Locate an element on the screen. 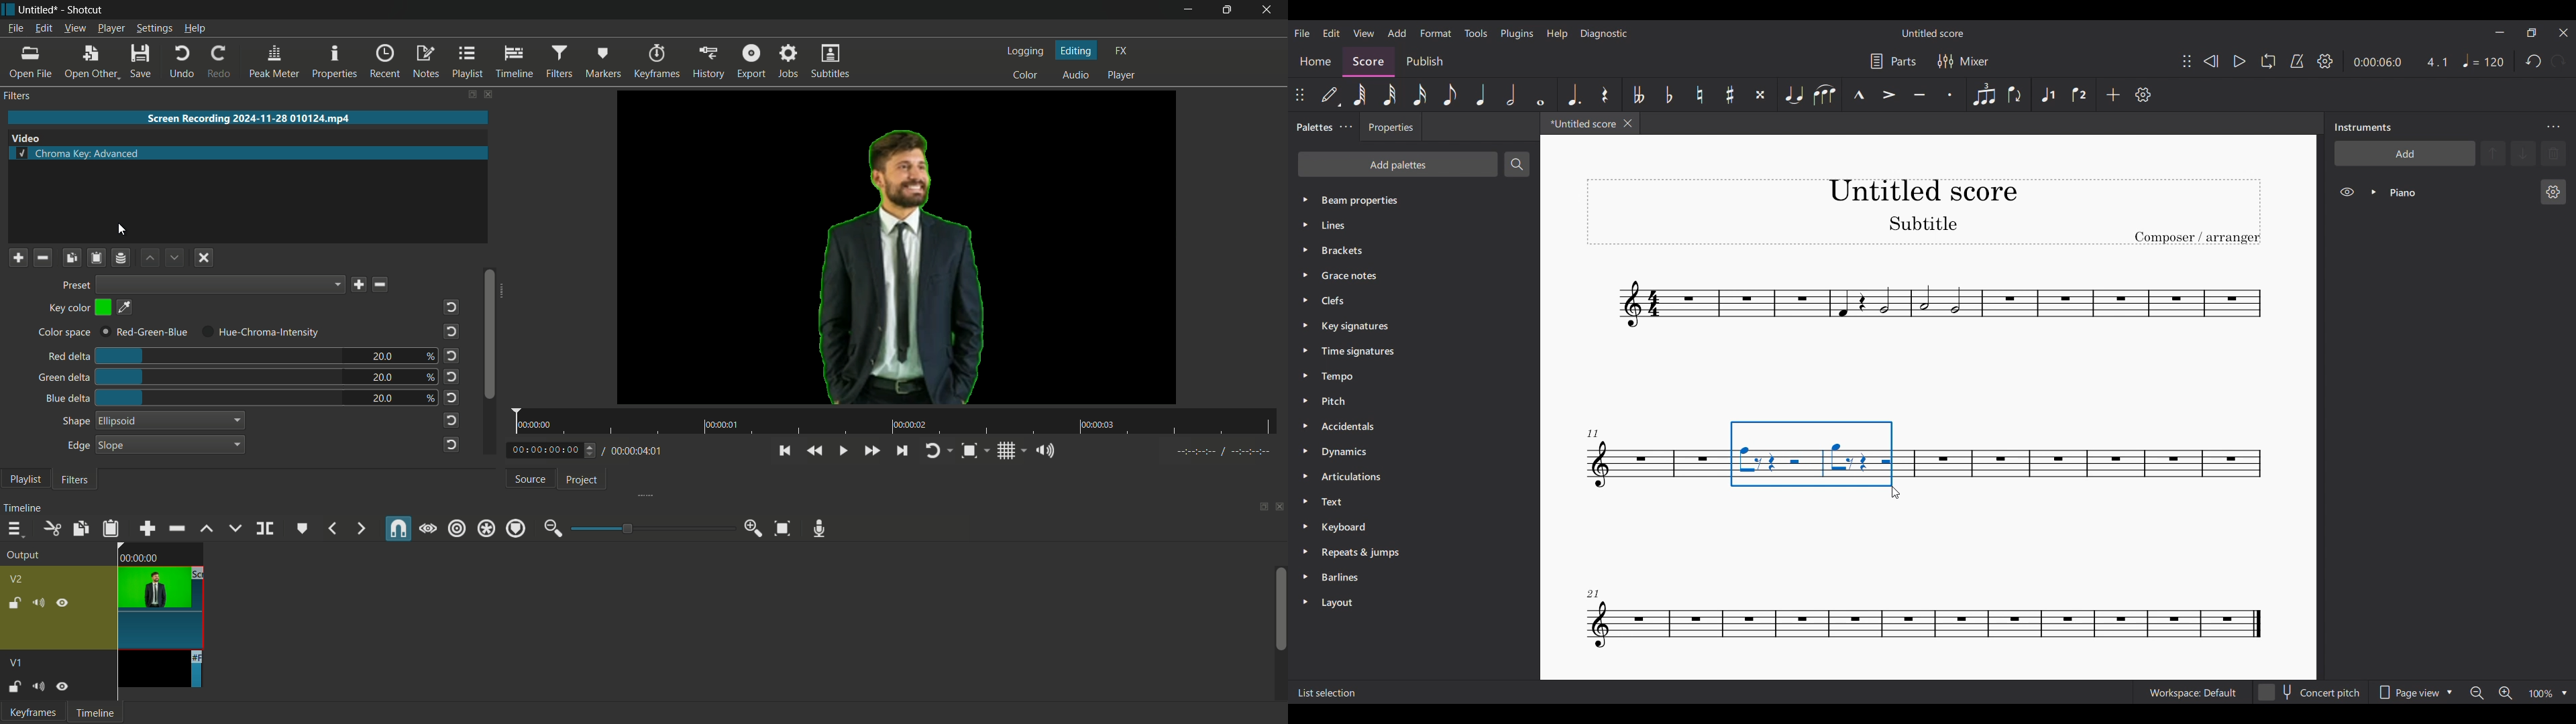 The height and width of the screenshot is (728, 2576). reset to default is located at coordinates (452, 398).